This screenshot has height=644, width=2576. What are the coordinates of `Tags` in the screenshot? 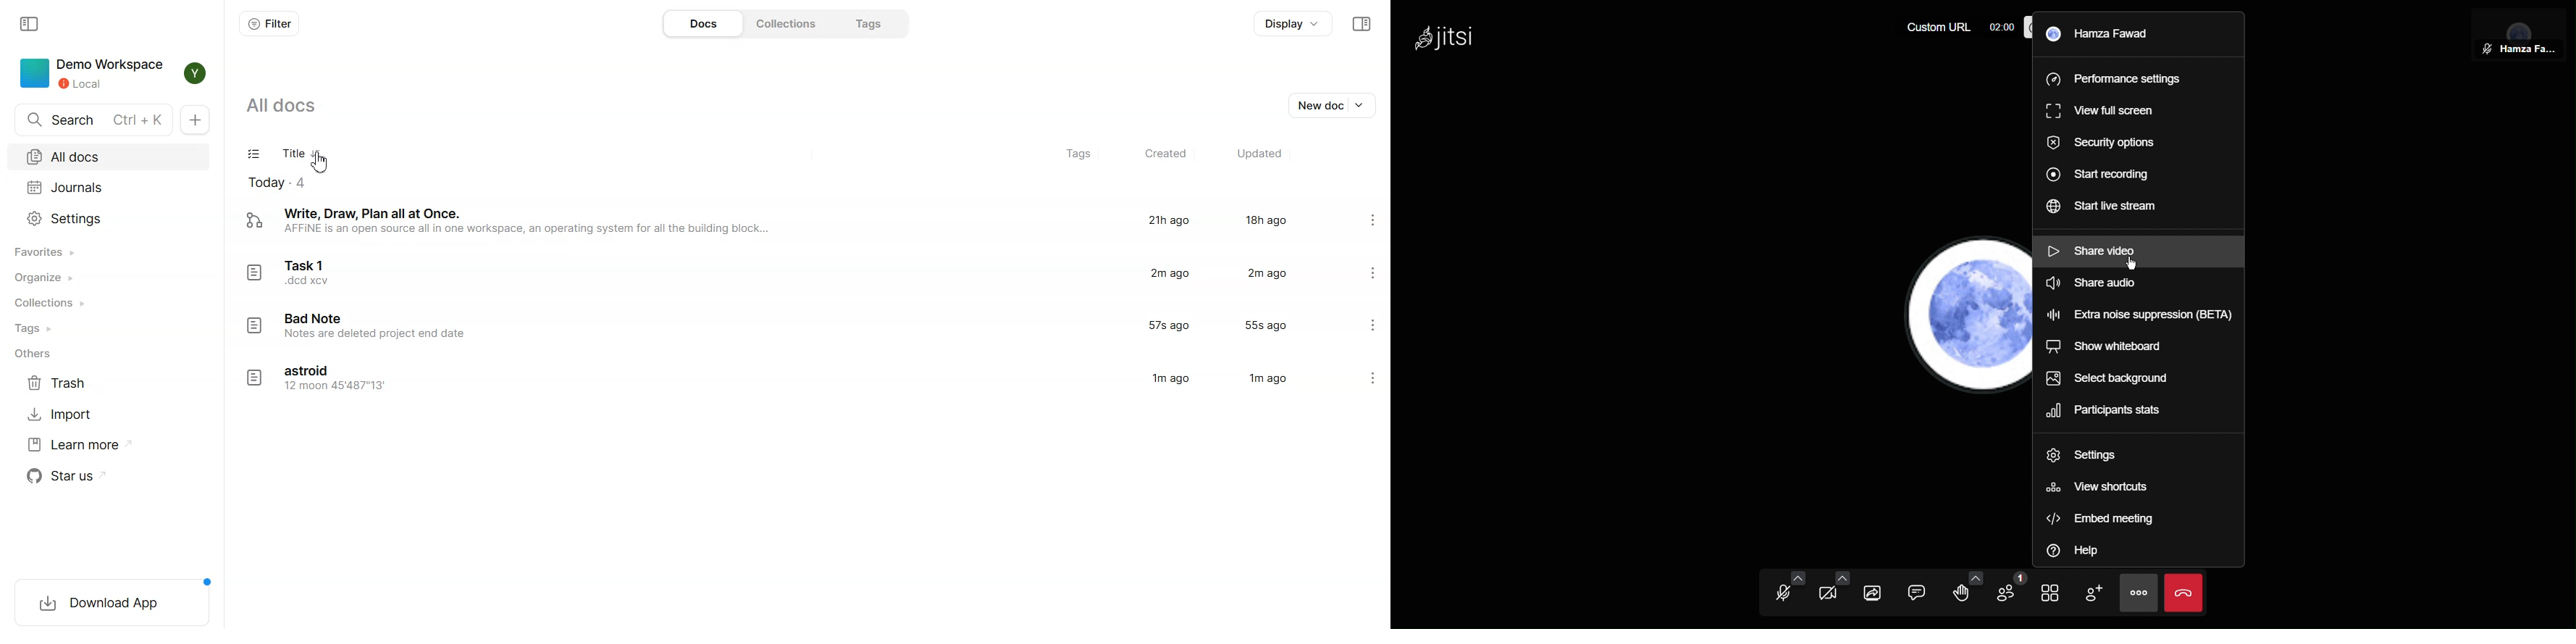 It's located at (61, 328).